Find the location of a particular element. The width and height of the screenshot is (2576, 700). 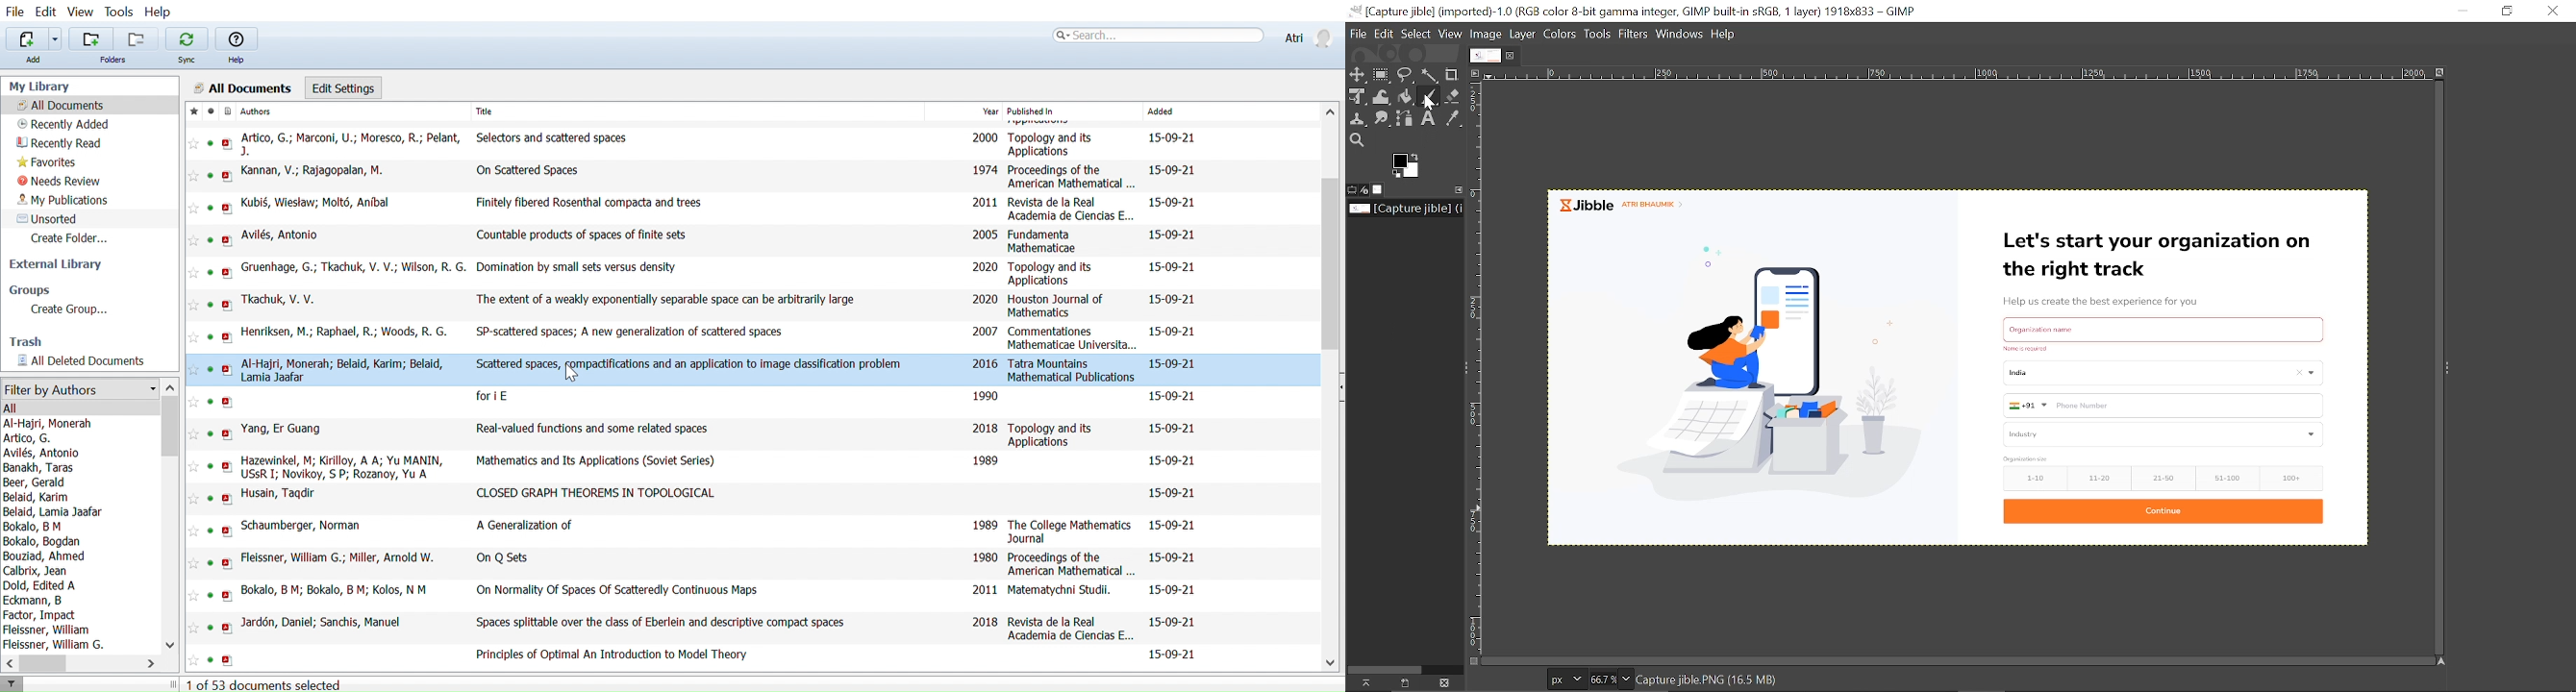

Artico, G.; Marconi, U.; Moresco, R.; Pelant, J. is located at coordinates (352, 145).